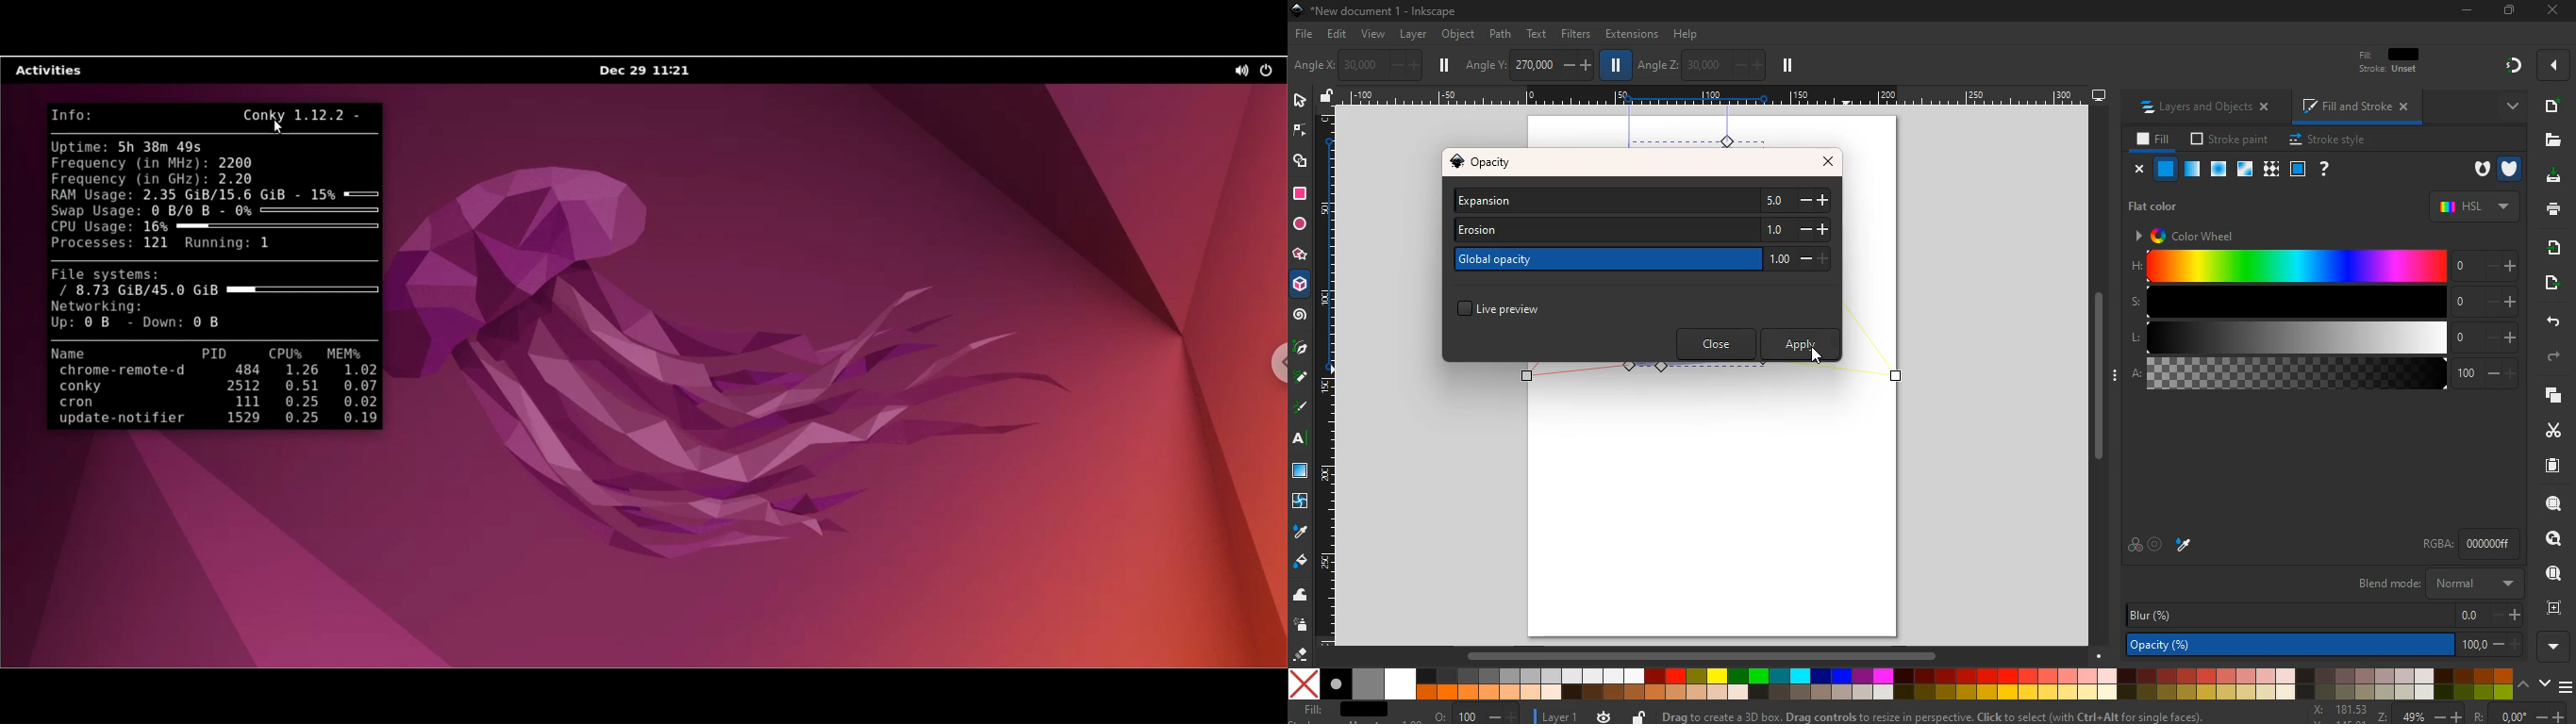 The image size is (2576, 728). Describe the element at coordinates (2243, 170) in the screenshot. I see `glass` at that location.